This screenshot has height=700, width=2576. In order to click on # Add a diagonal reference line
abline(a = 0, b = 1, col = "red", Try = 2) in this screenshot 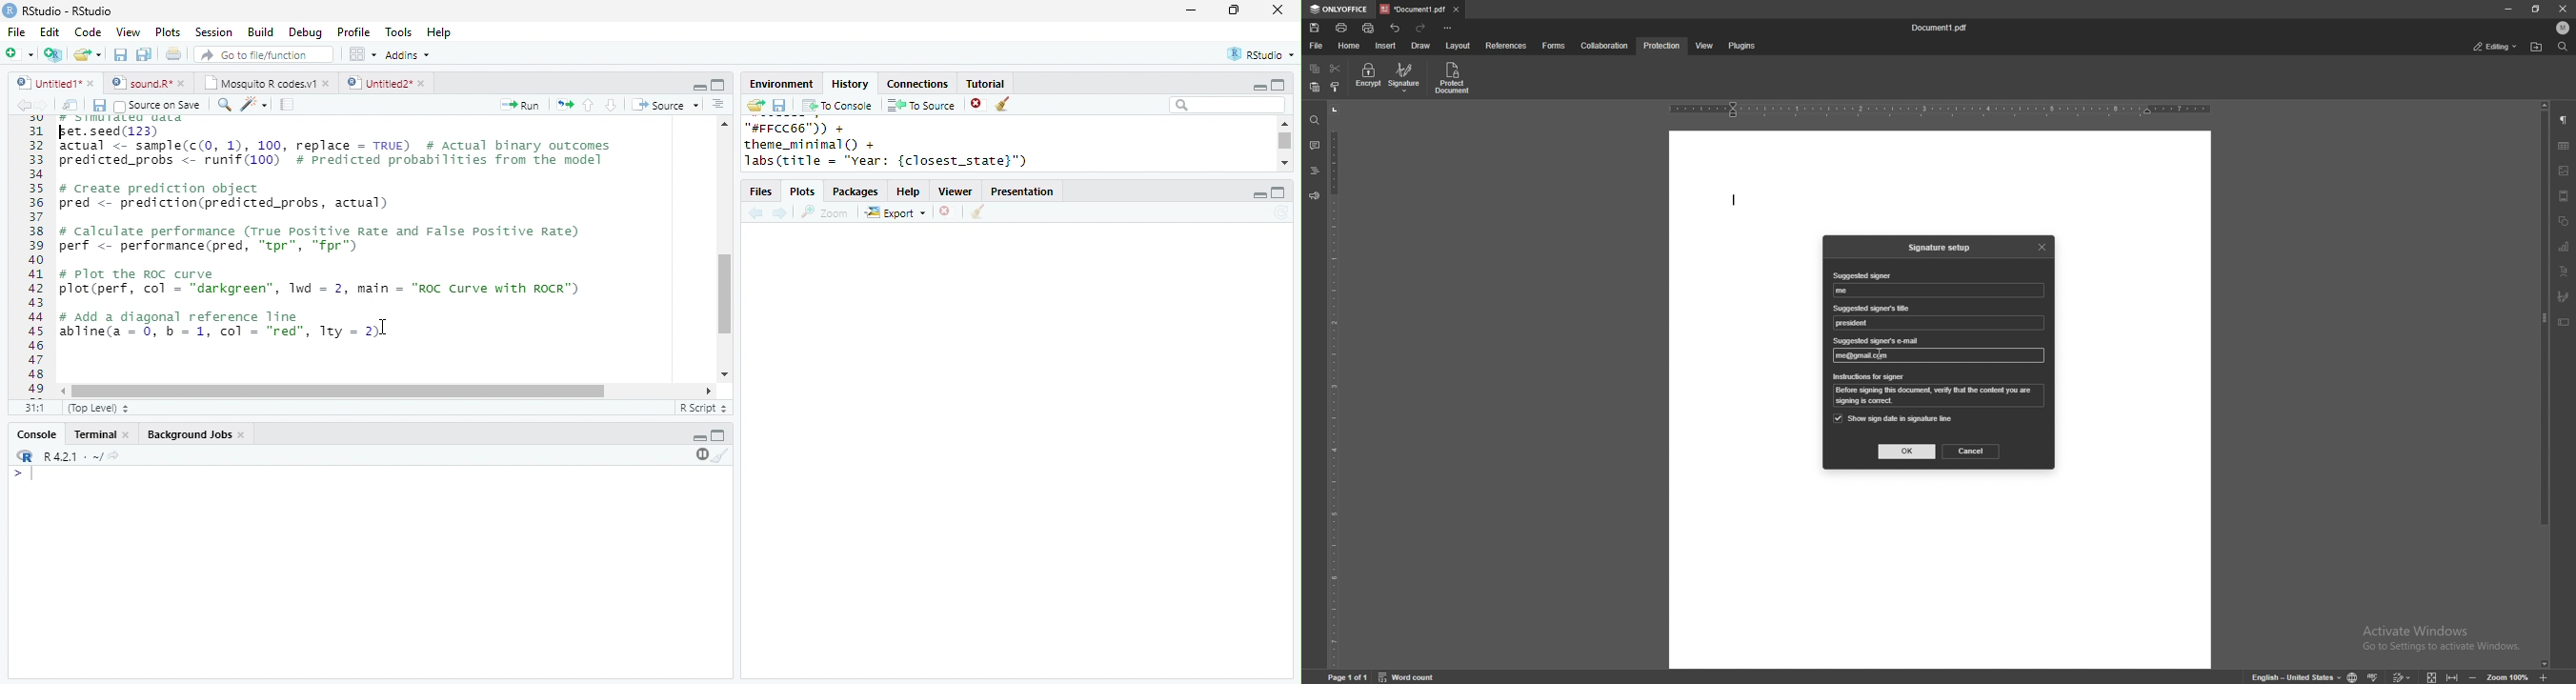, I will do `click(223, 327)`.